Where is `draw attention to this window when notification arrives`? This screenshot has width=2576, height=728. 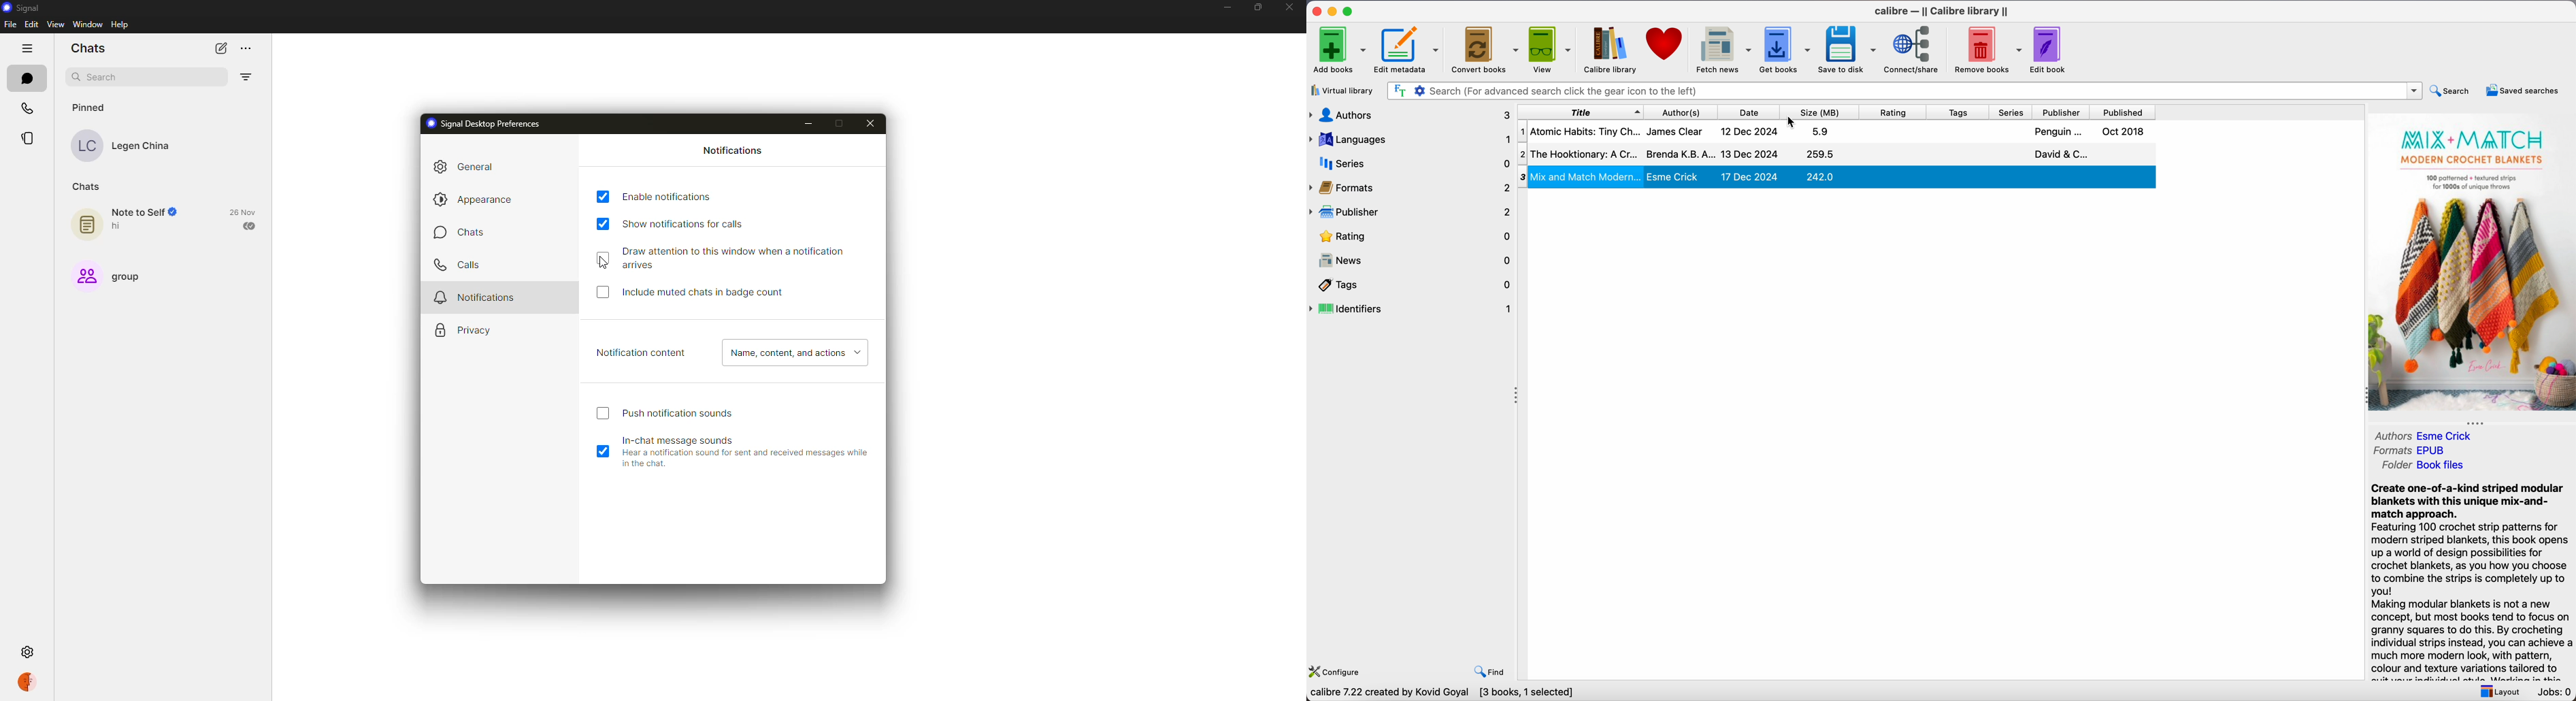
draw attention to this window when notification arrives is located at coordinates (750, 257).